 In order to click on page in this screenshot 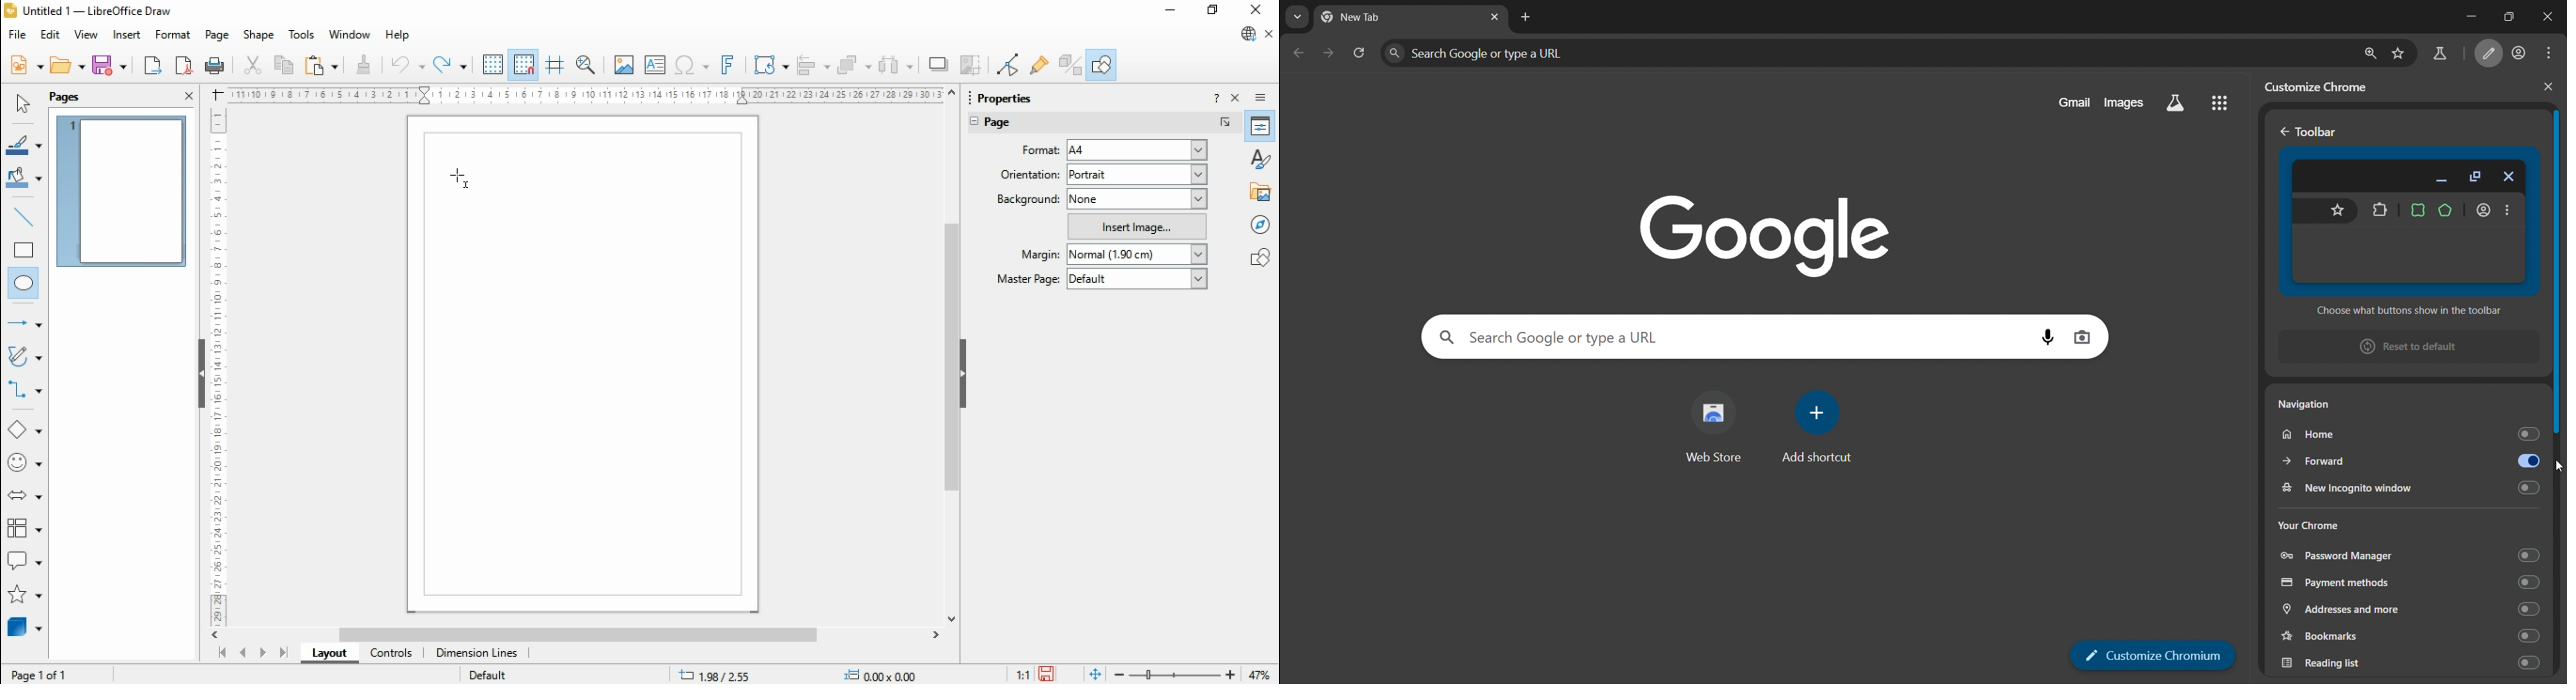, I will do `click(1011, 125)`.